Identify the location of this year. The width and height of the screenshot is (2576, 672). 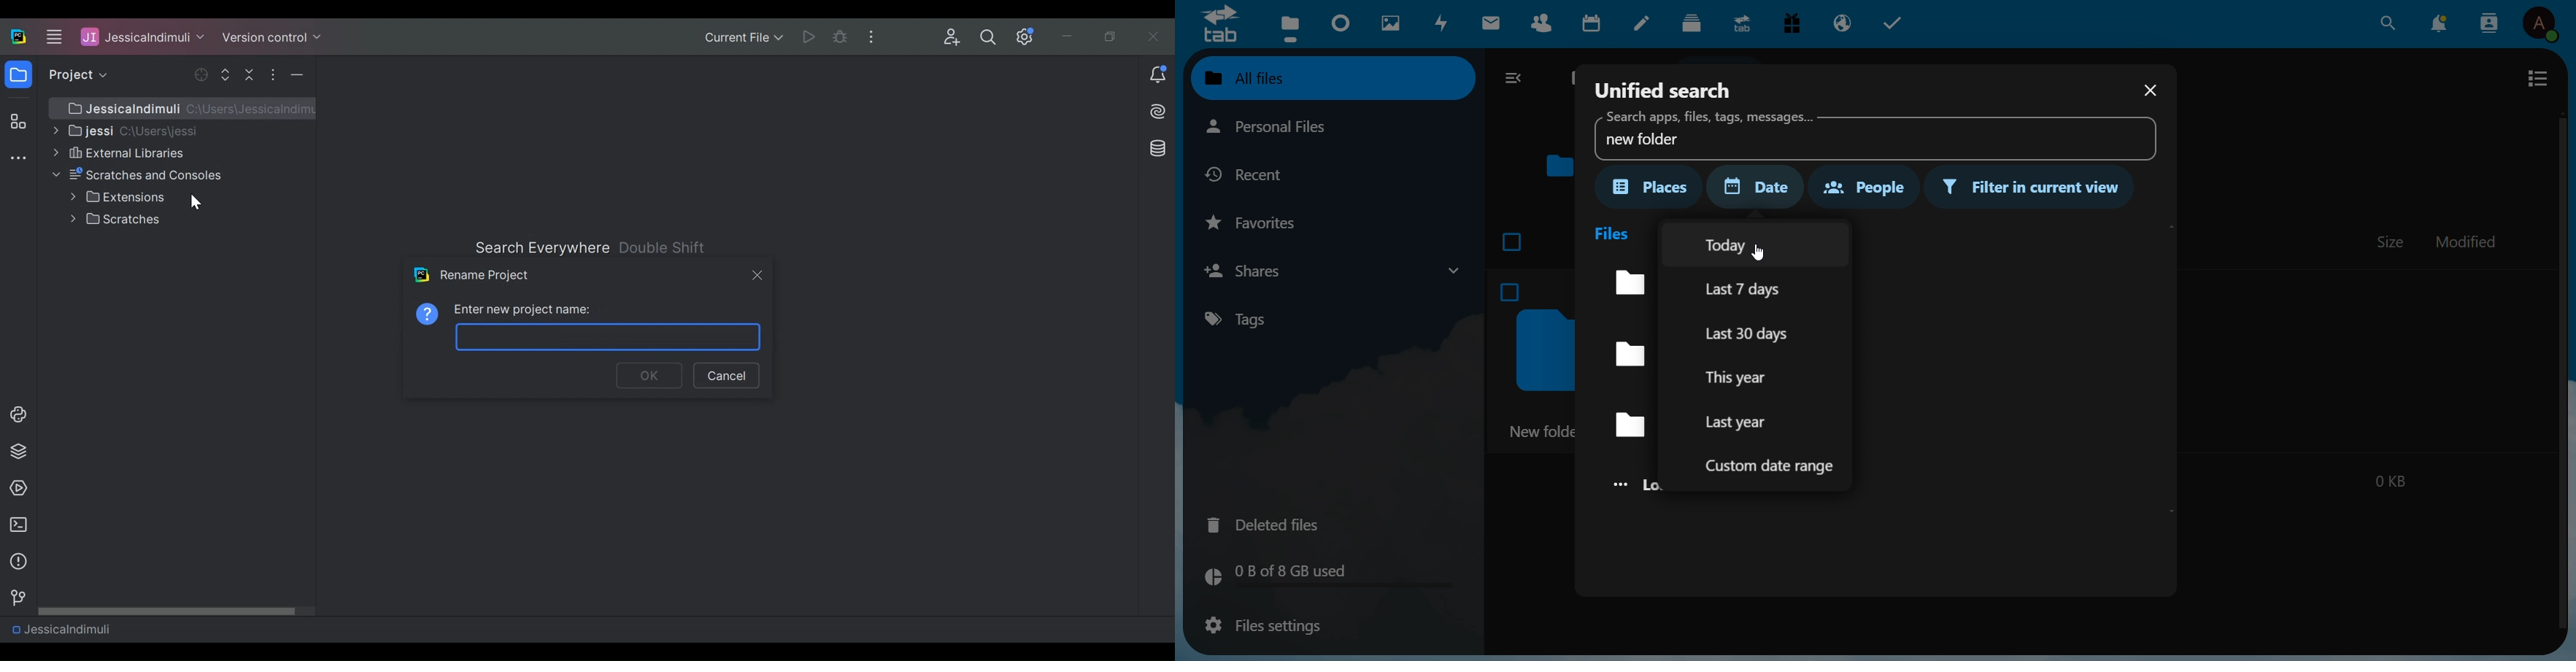
(1743, 376).